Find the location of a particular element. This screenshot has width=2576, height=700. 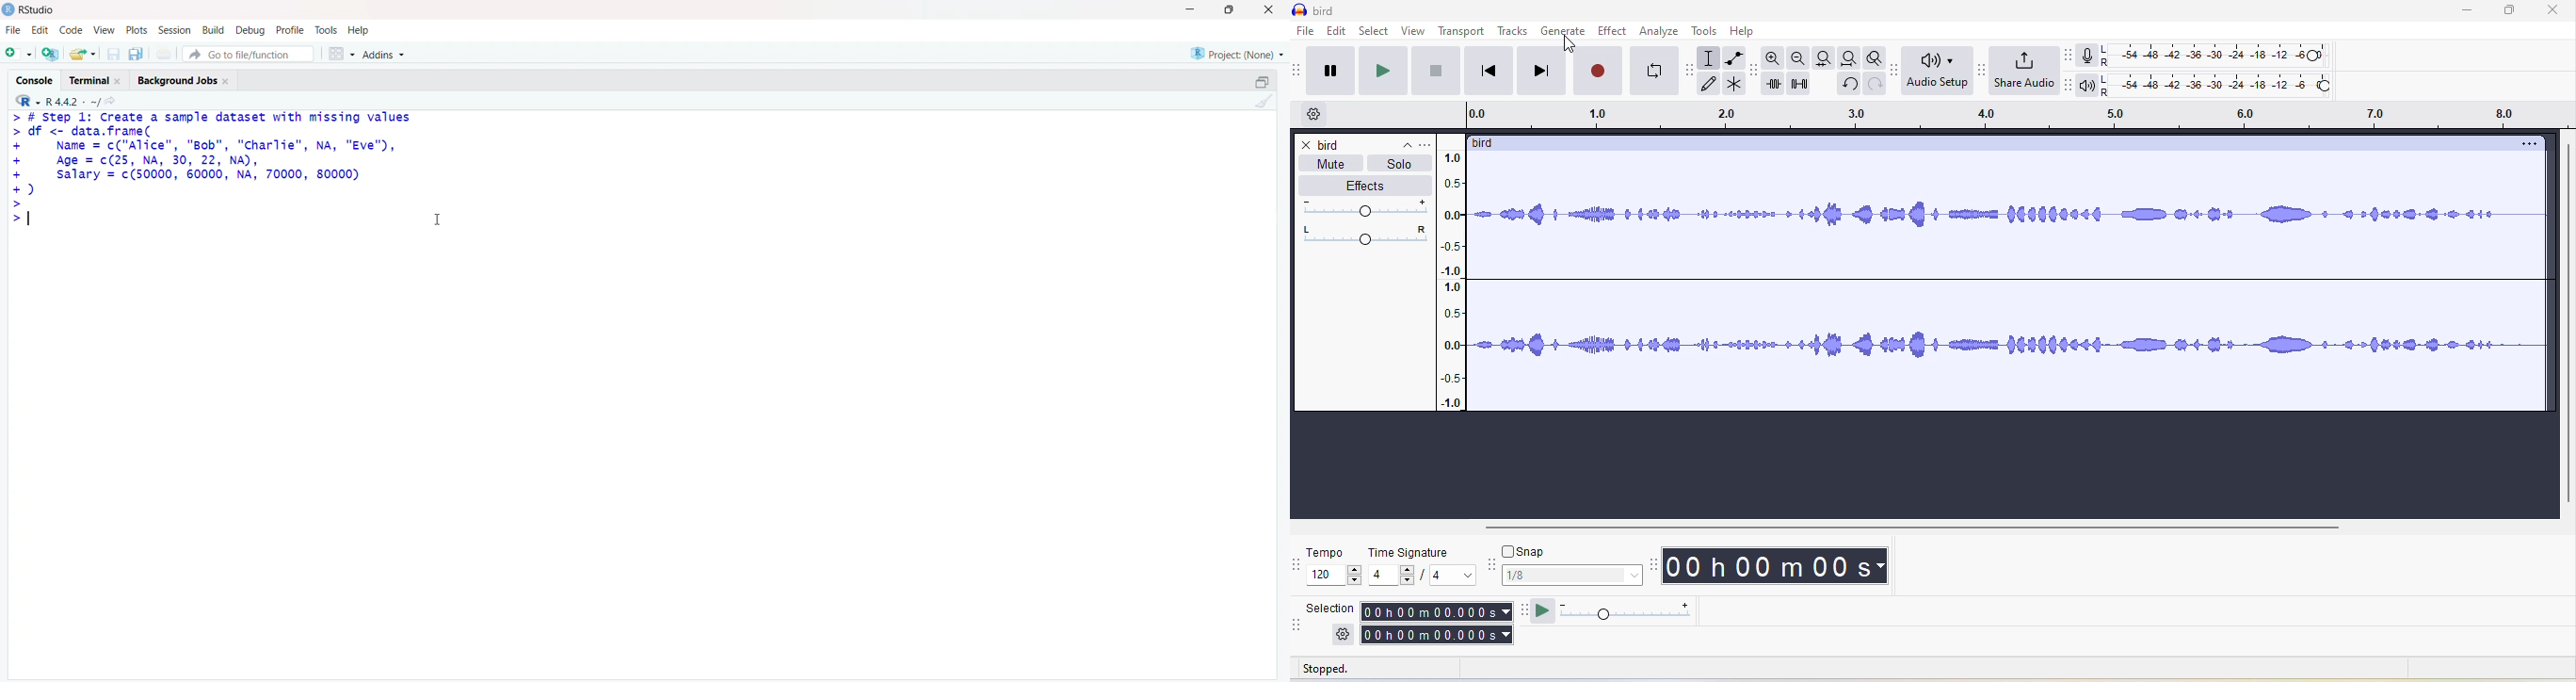

snap is located at coordinates (1529, 551).